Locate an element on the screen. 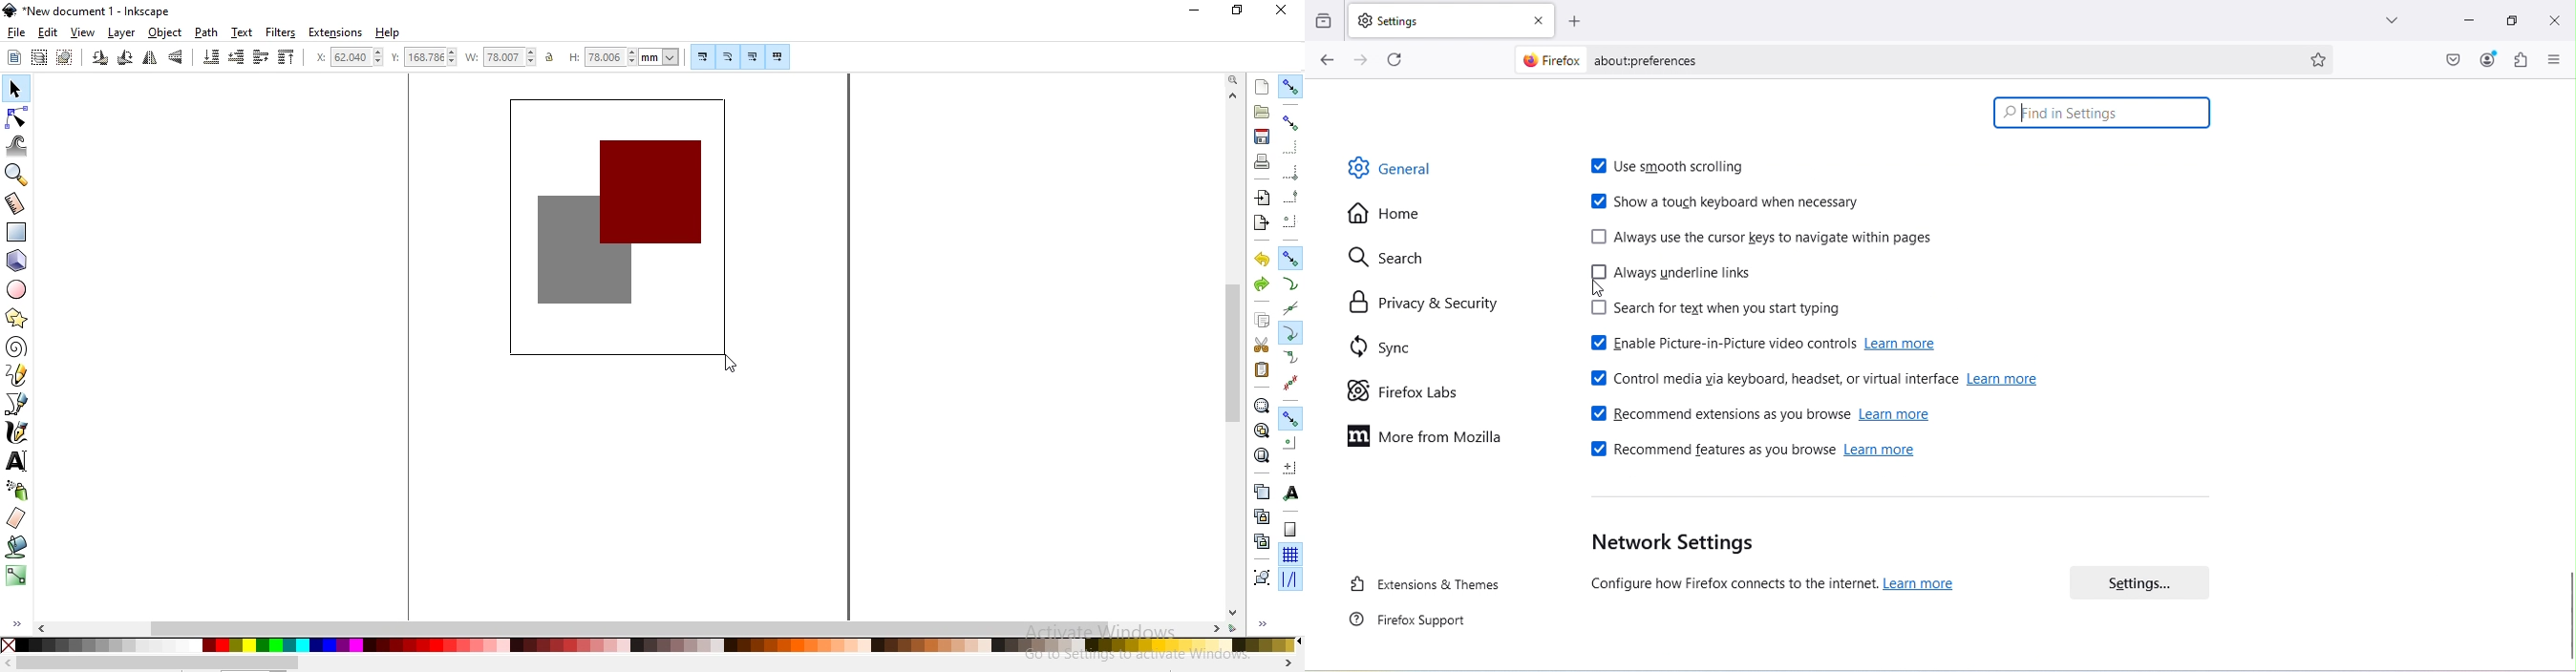  snap guides is located at coordinates (1289, 579).